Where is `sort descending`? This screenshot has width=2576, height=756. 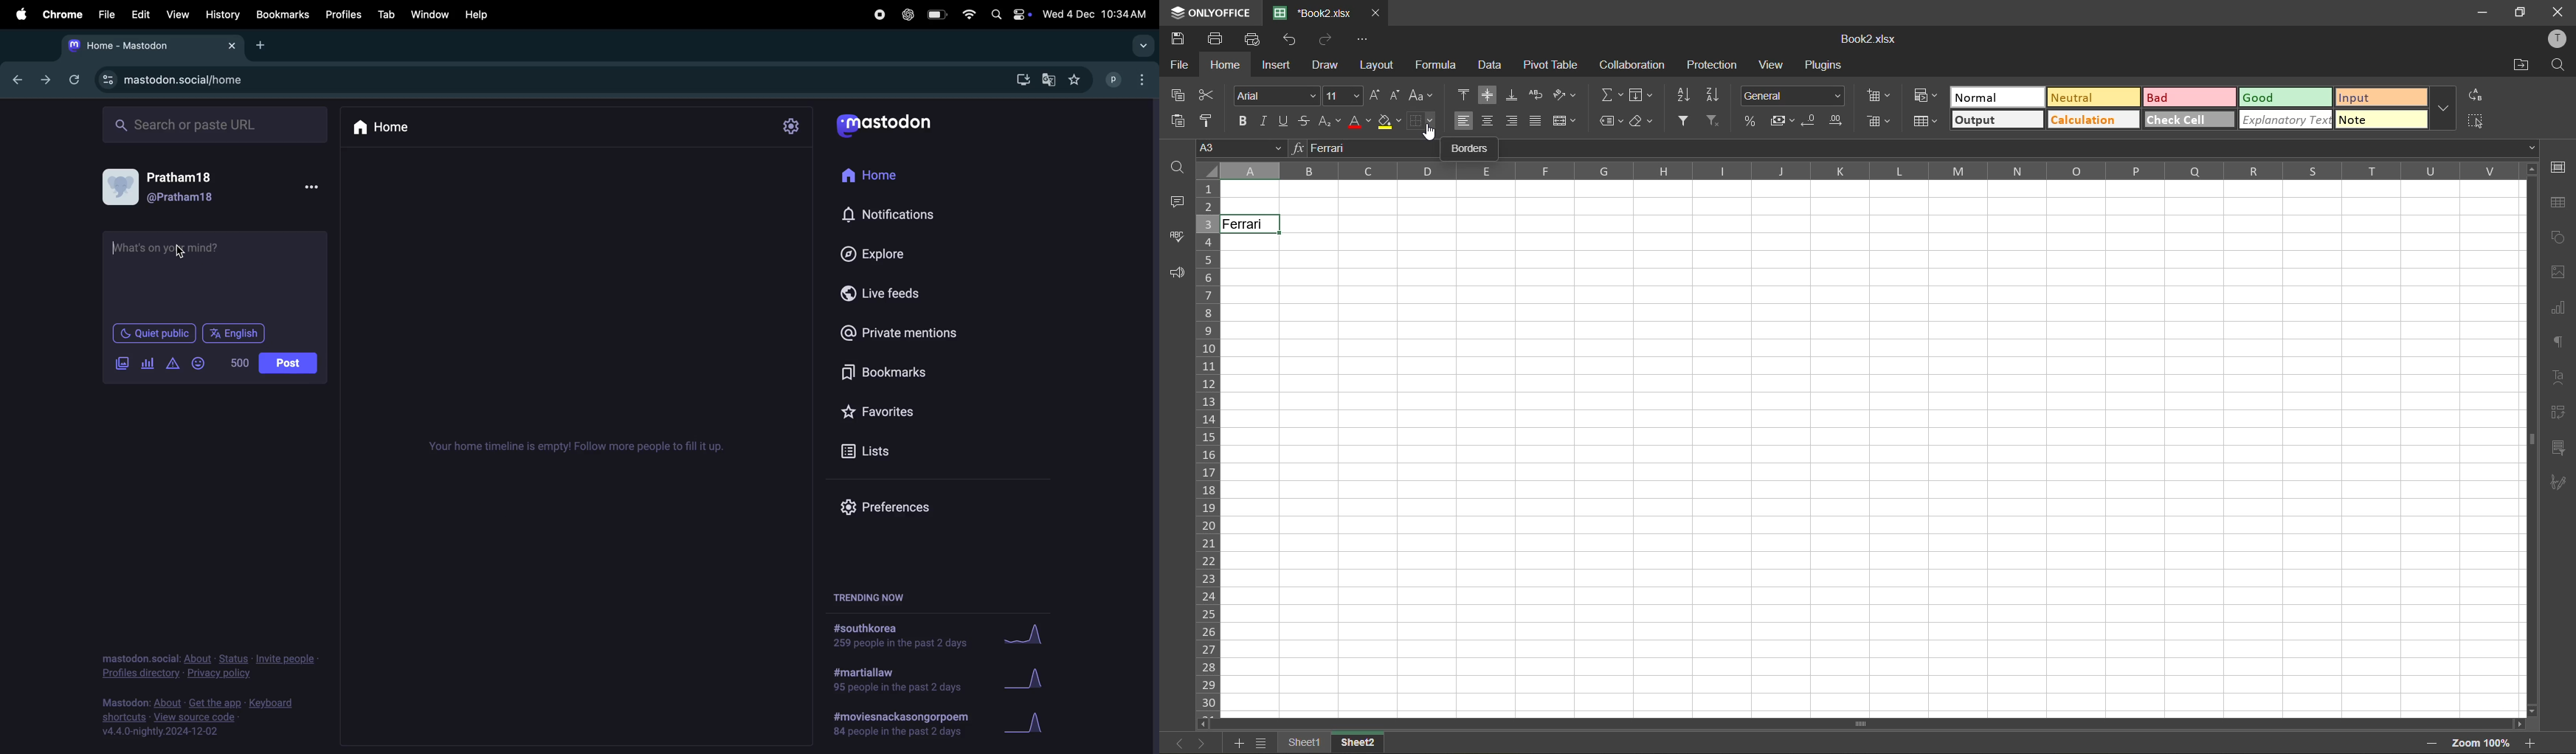
sort descending is located at coordinates (1715, 94).